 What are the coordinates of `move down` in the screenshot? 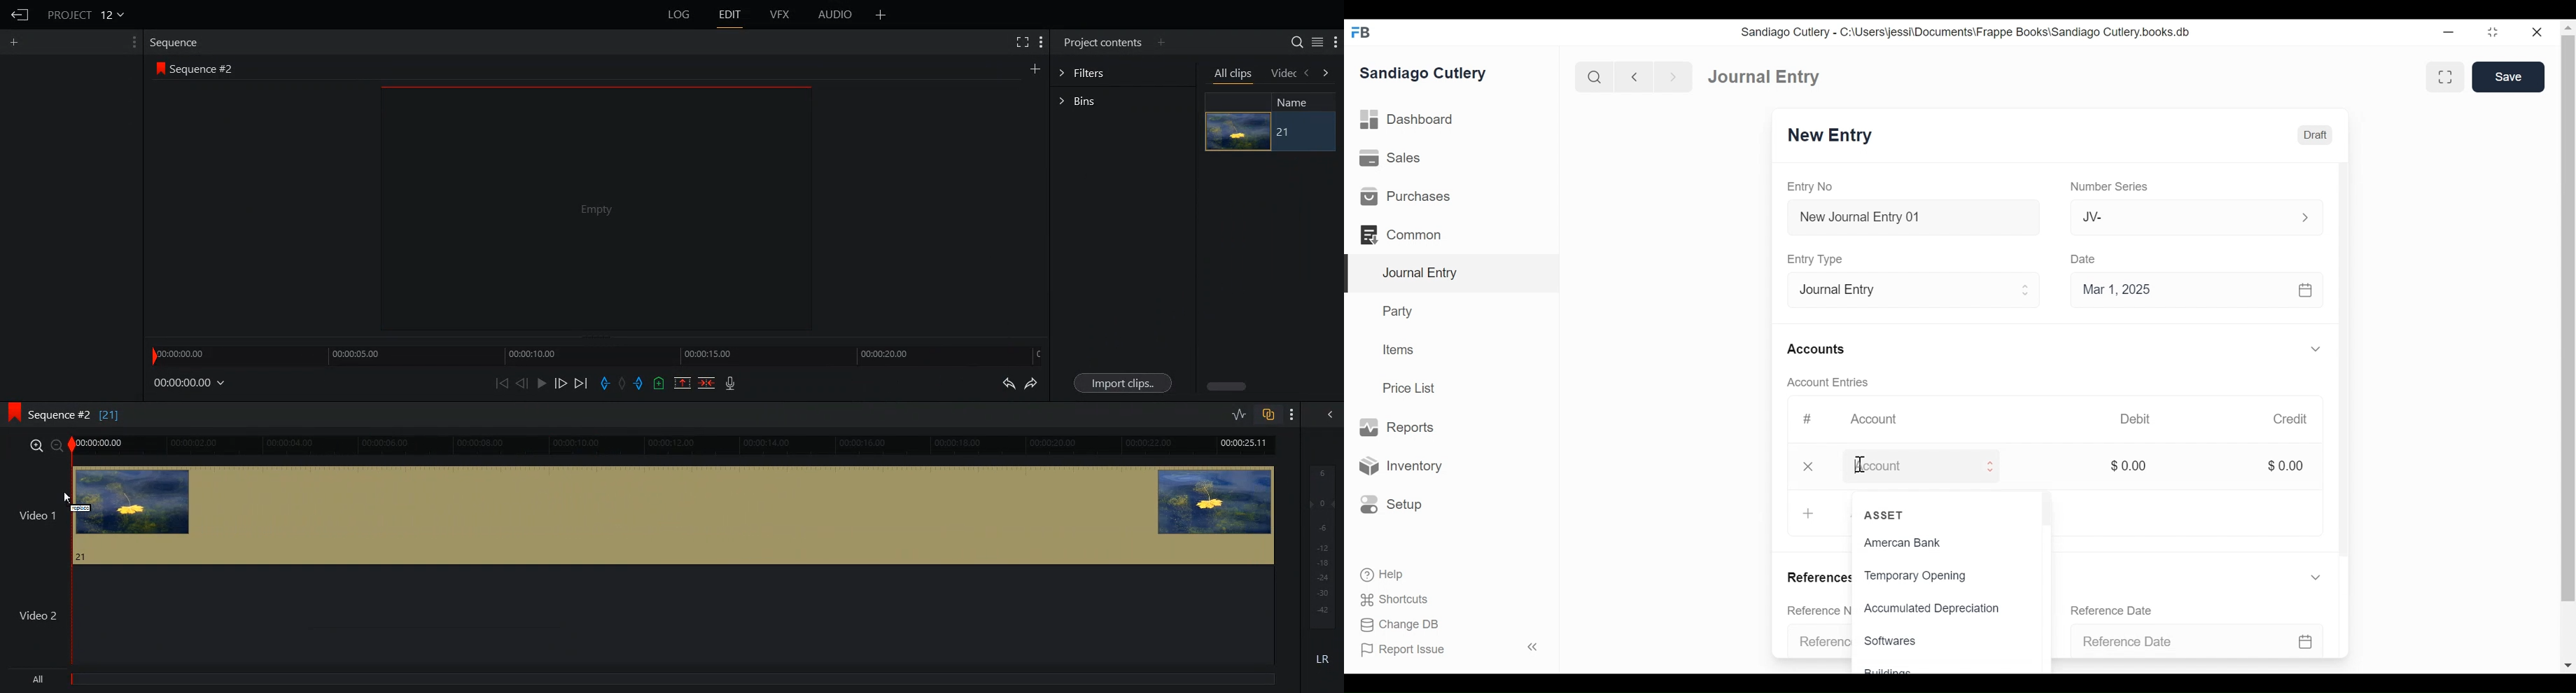 It's located at (2568, 664).